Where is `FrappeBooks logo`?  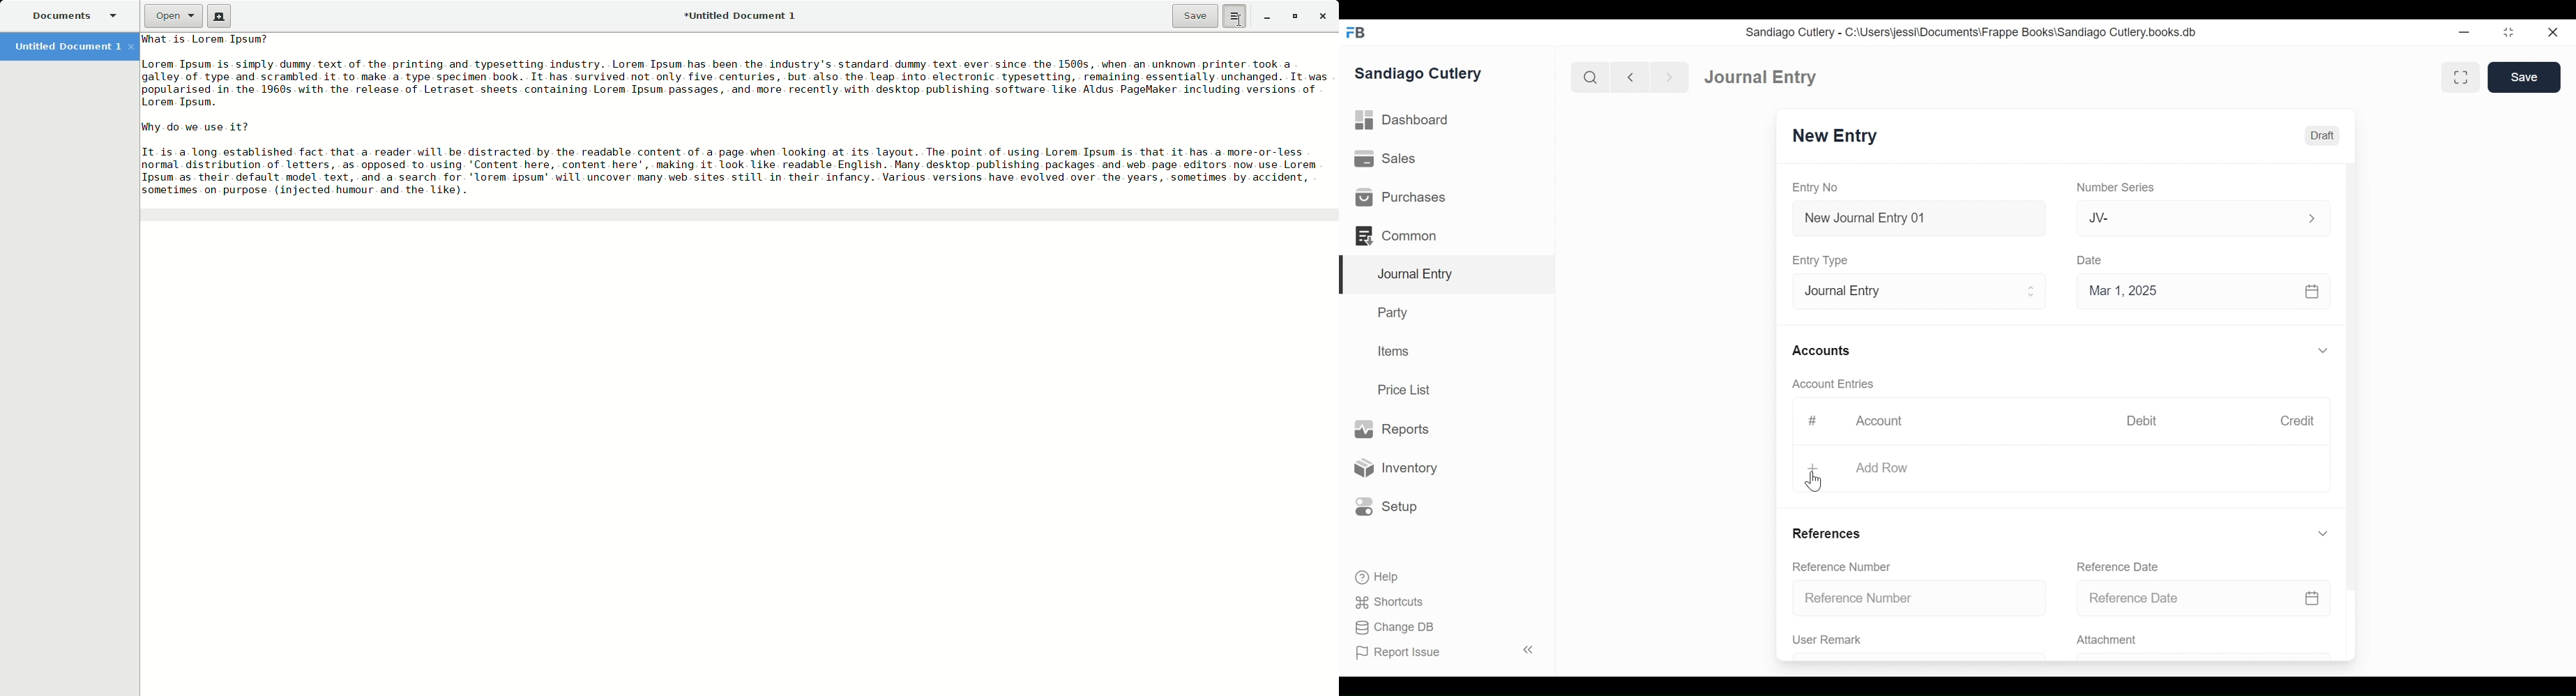
FrappeBooks logo is located at coordinates (1355, 32).